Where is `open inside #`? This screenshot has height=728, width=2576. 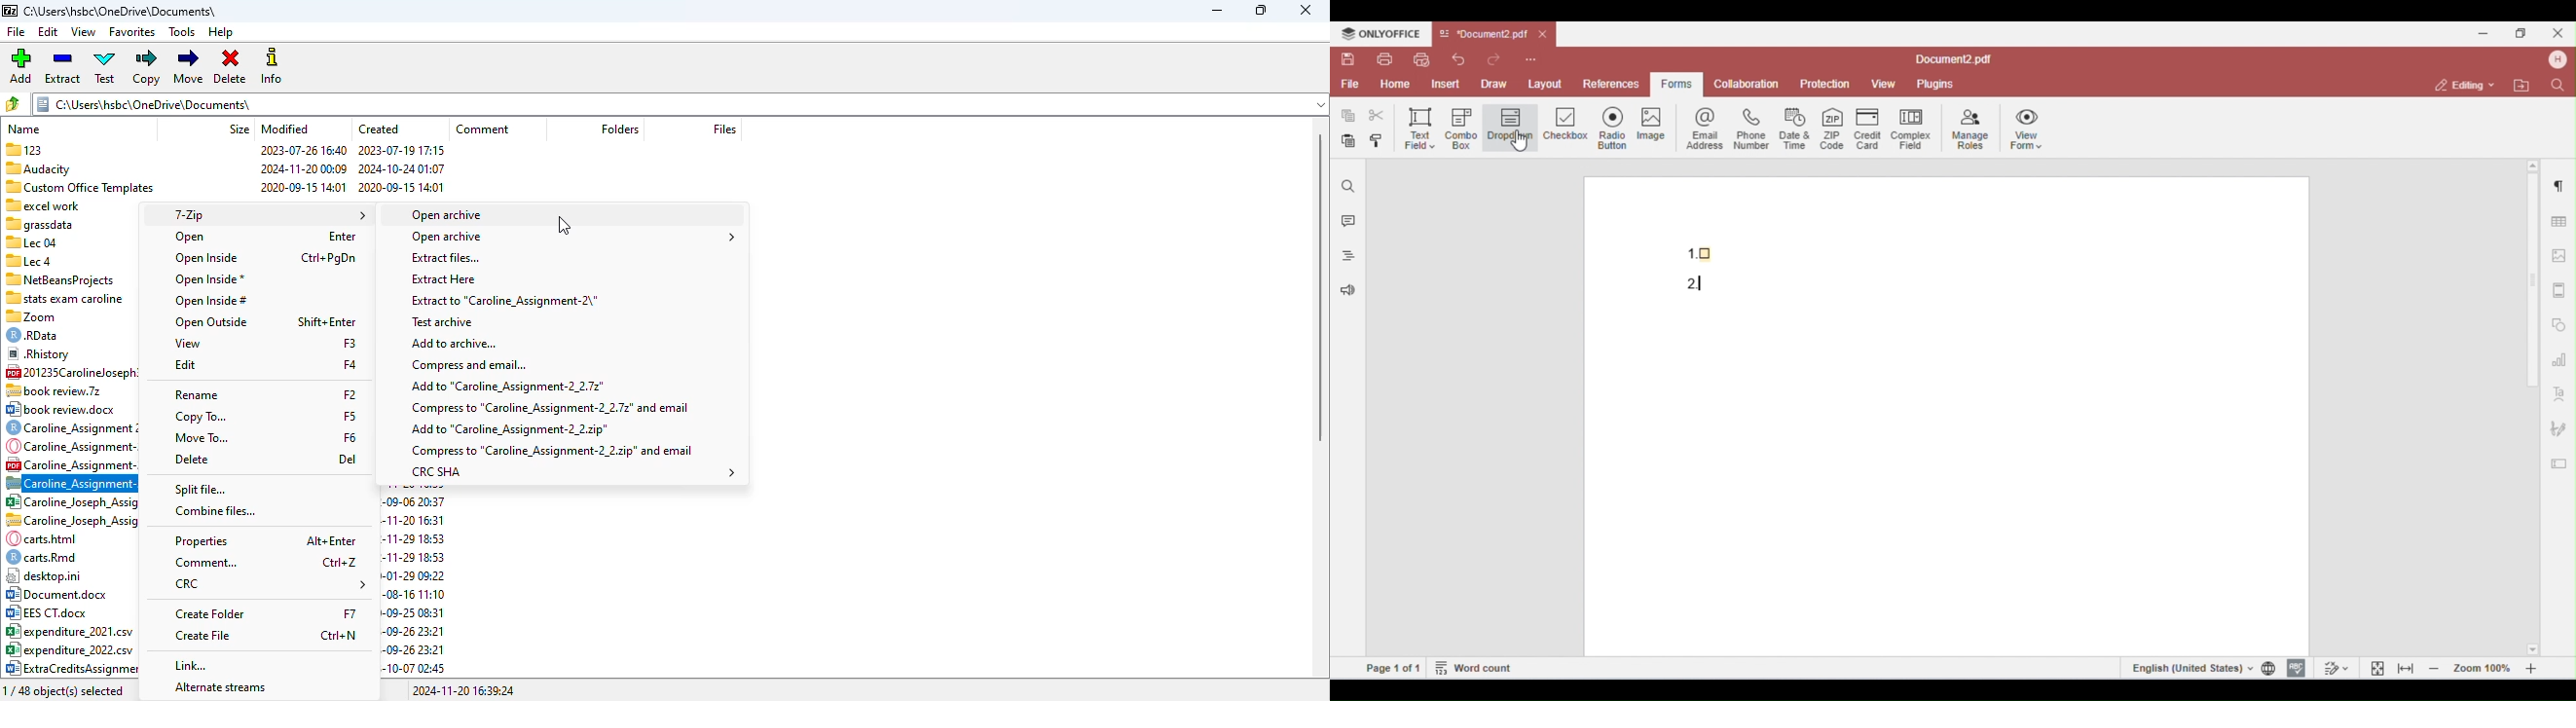
open inside # is located at coordinates (210, 302).